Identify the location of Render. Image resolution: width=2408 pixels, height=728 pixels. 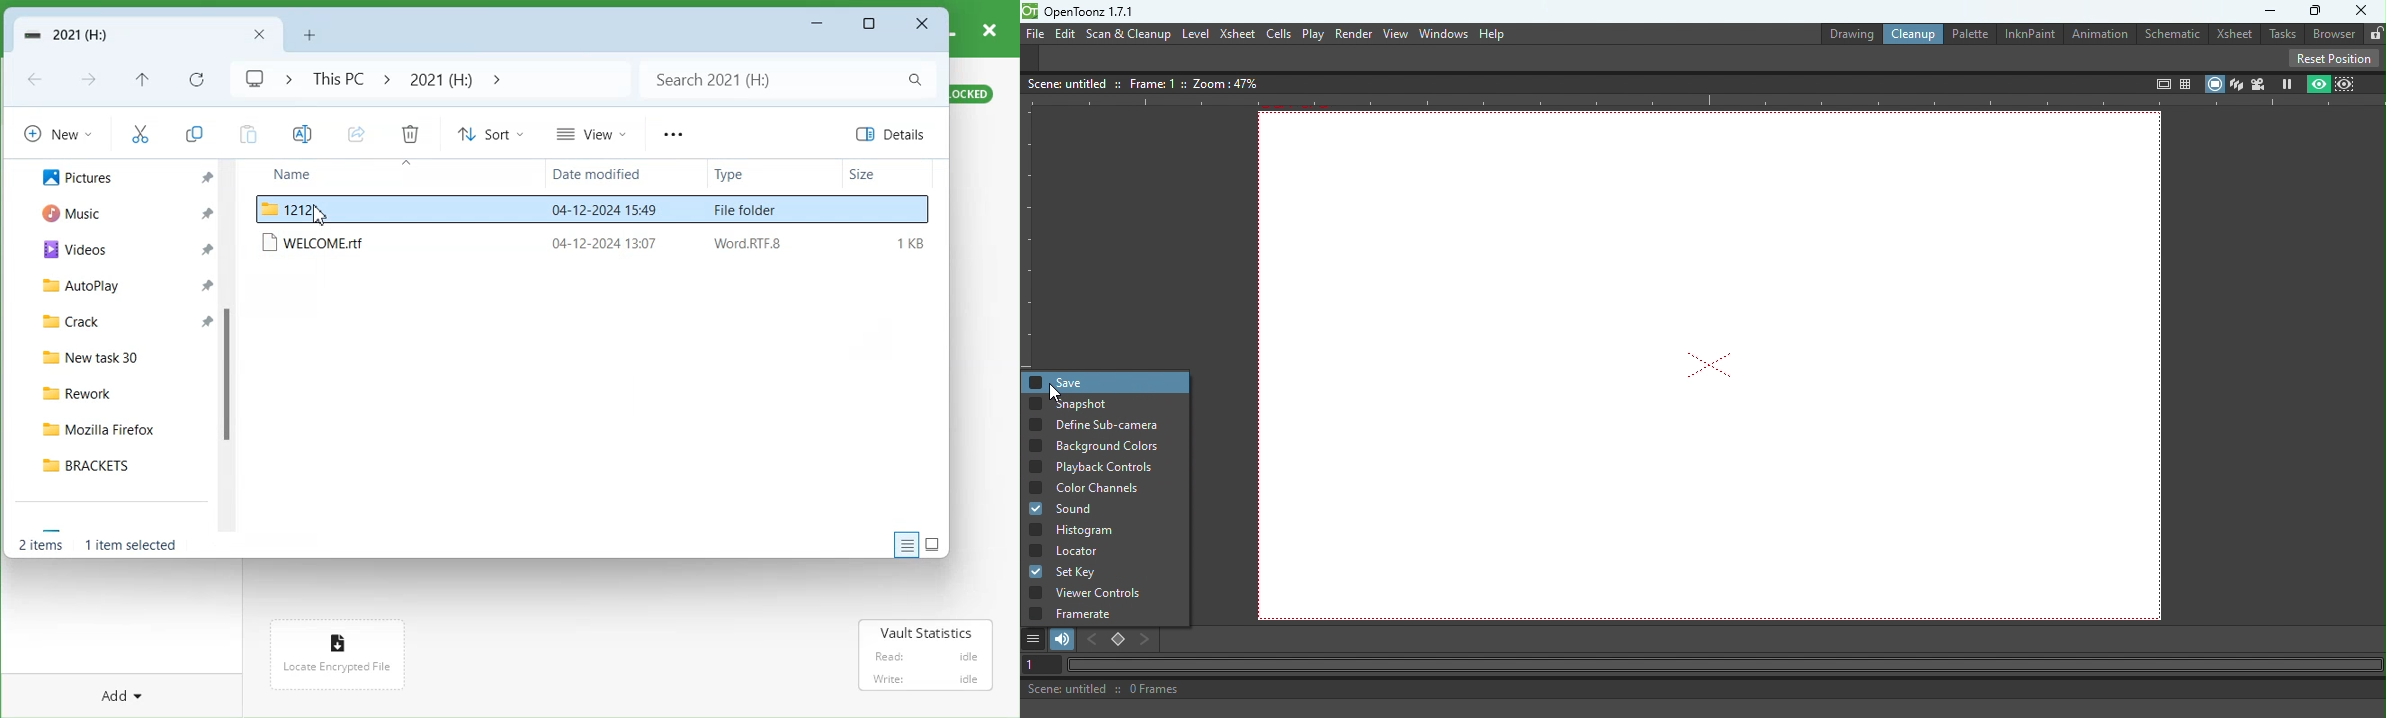
(1351, 33).